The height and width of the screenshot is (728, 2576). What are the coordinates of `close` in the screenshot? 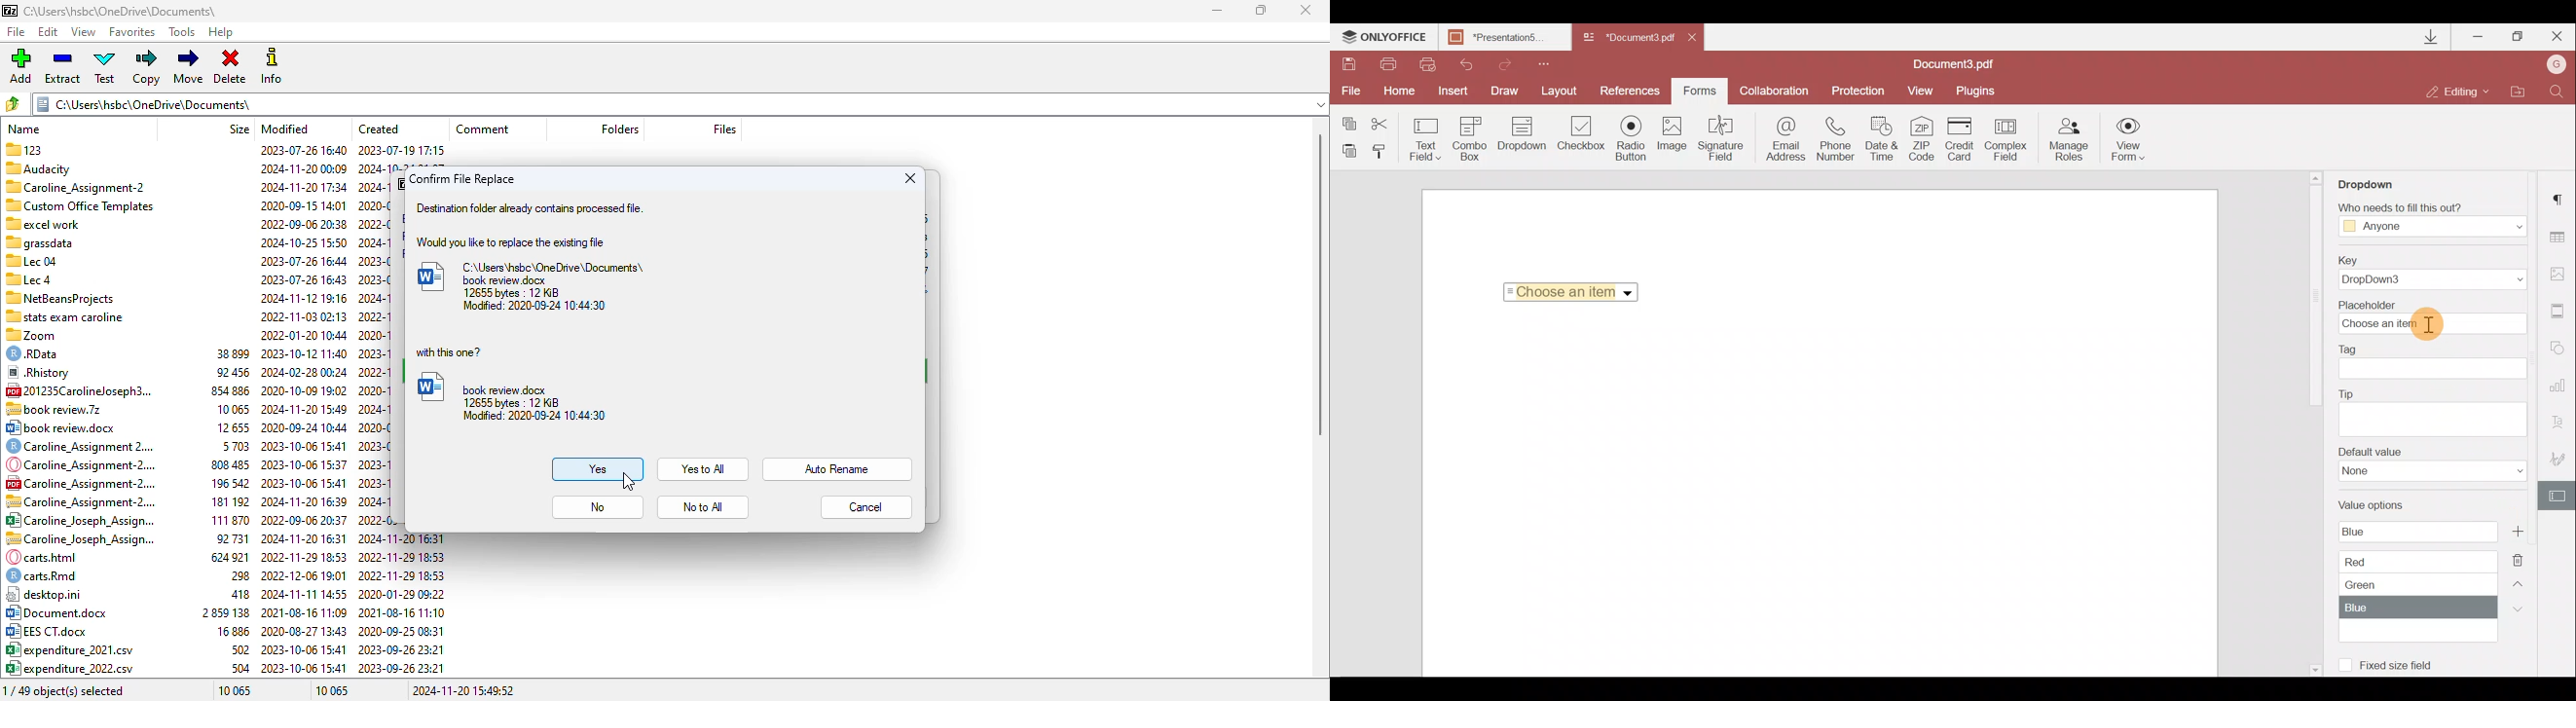 It's located at (911, 178).